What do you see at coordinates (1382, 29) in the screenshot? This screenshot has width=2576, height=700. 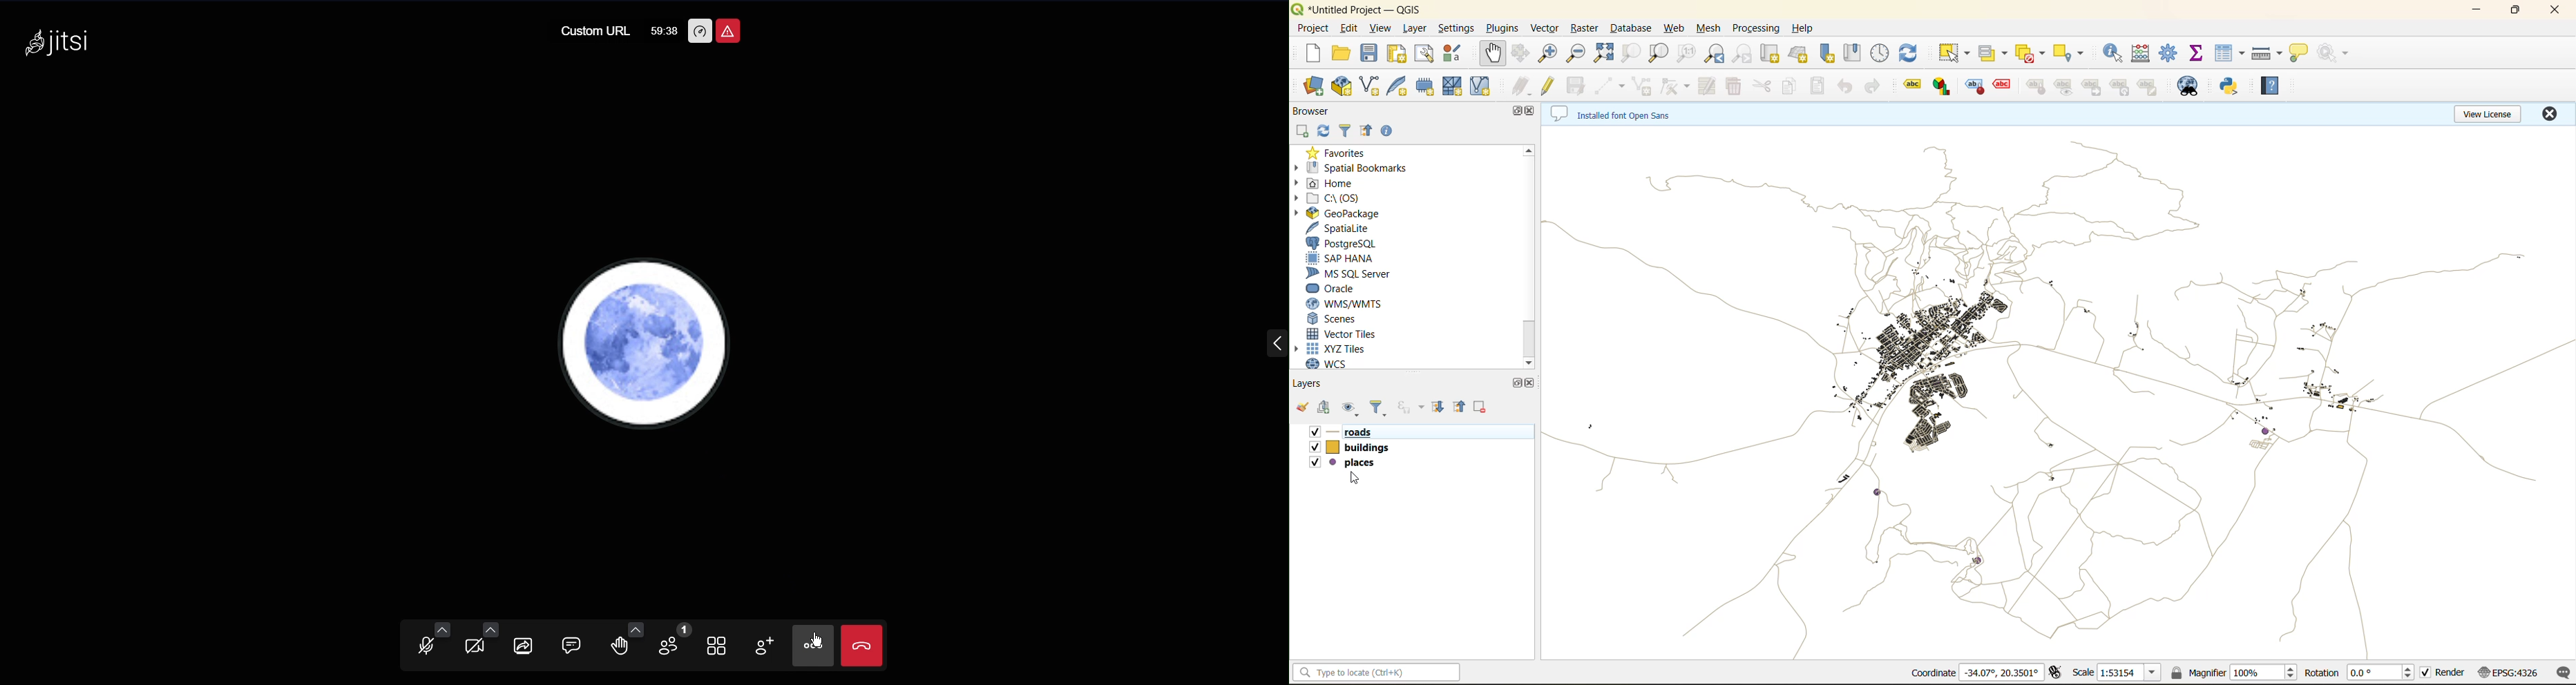 I see `view` at bounding box center [1382, 29].